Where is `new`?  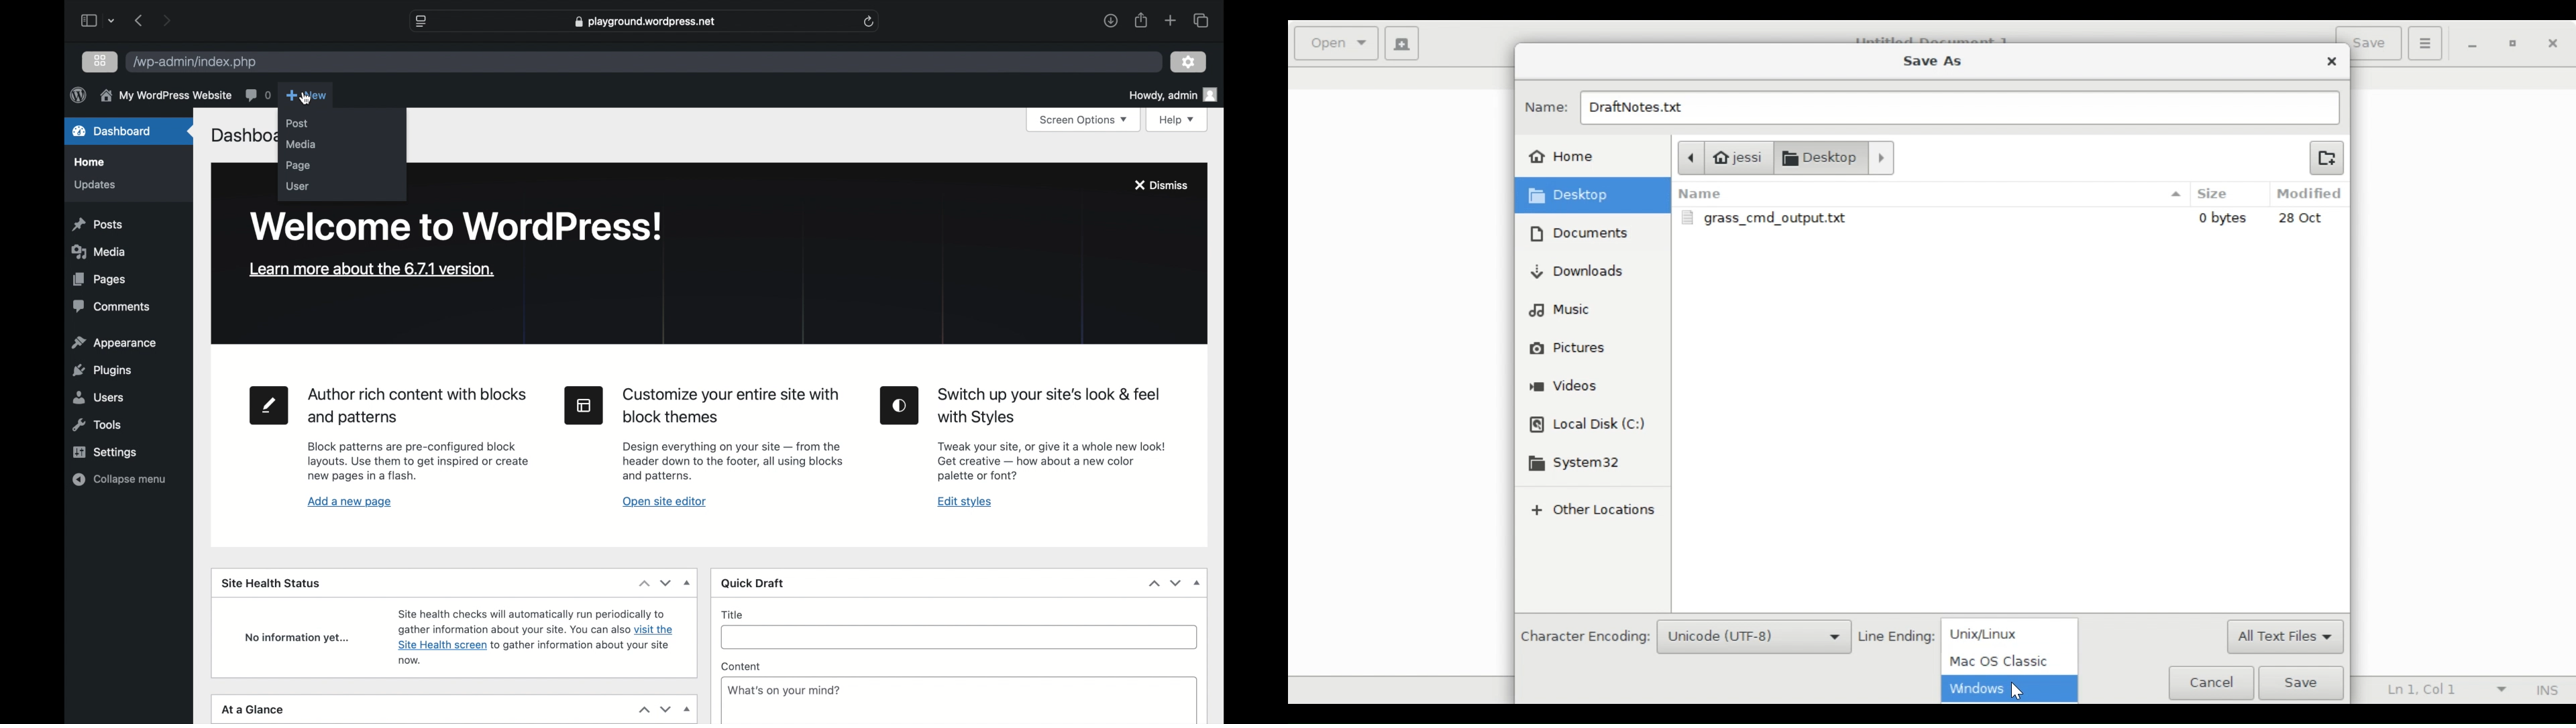 new is located at coordinates (306, 95).